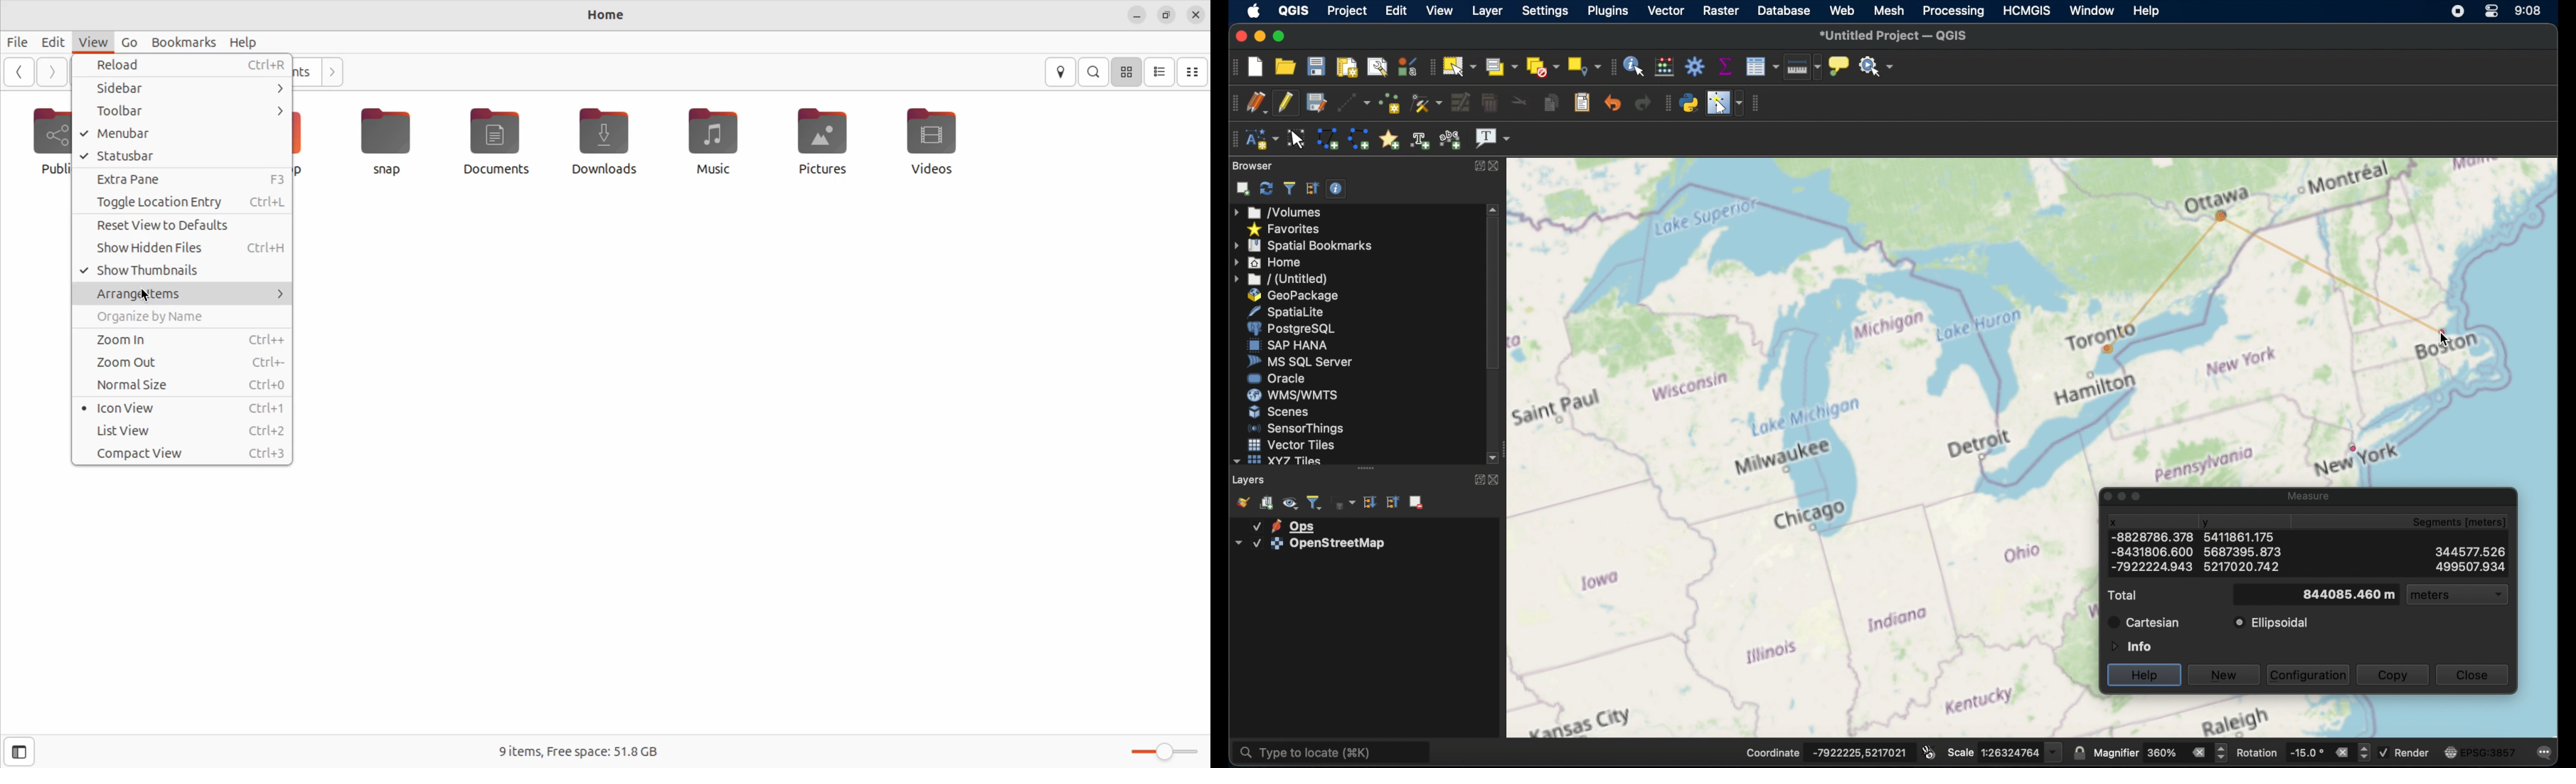  What do you see at coordinates (1335, 751) in the screenshot?
I see `type to locate` at bounding box center [1335, 751].